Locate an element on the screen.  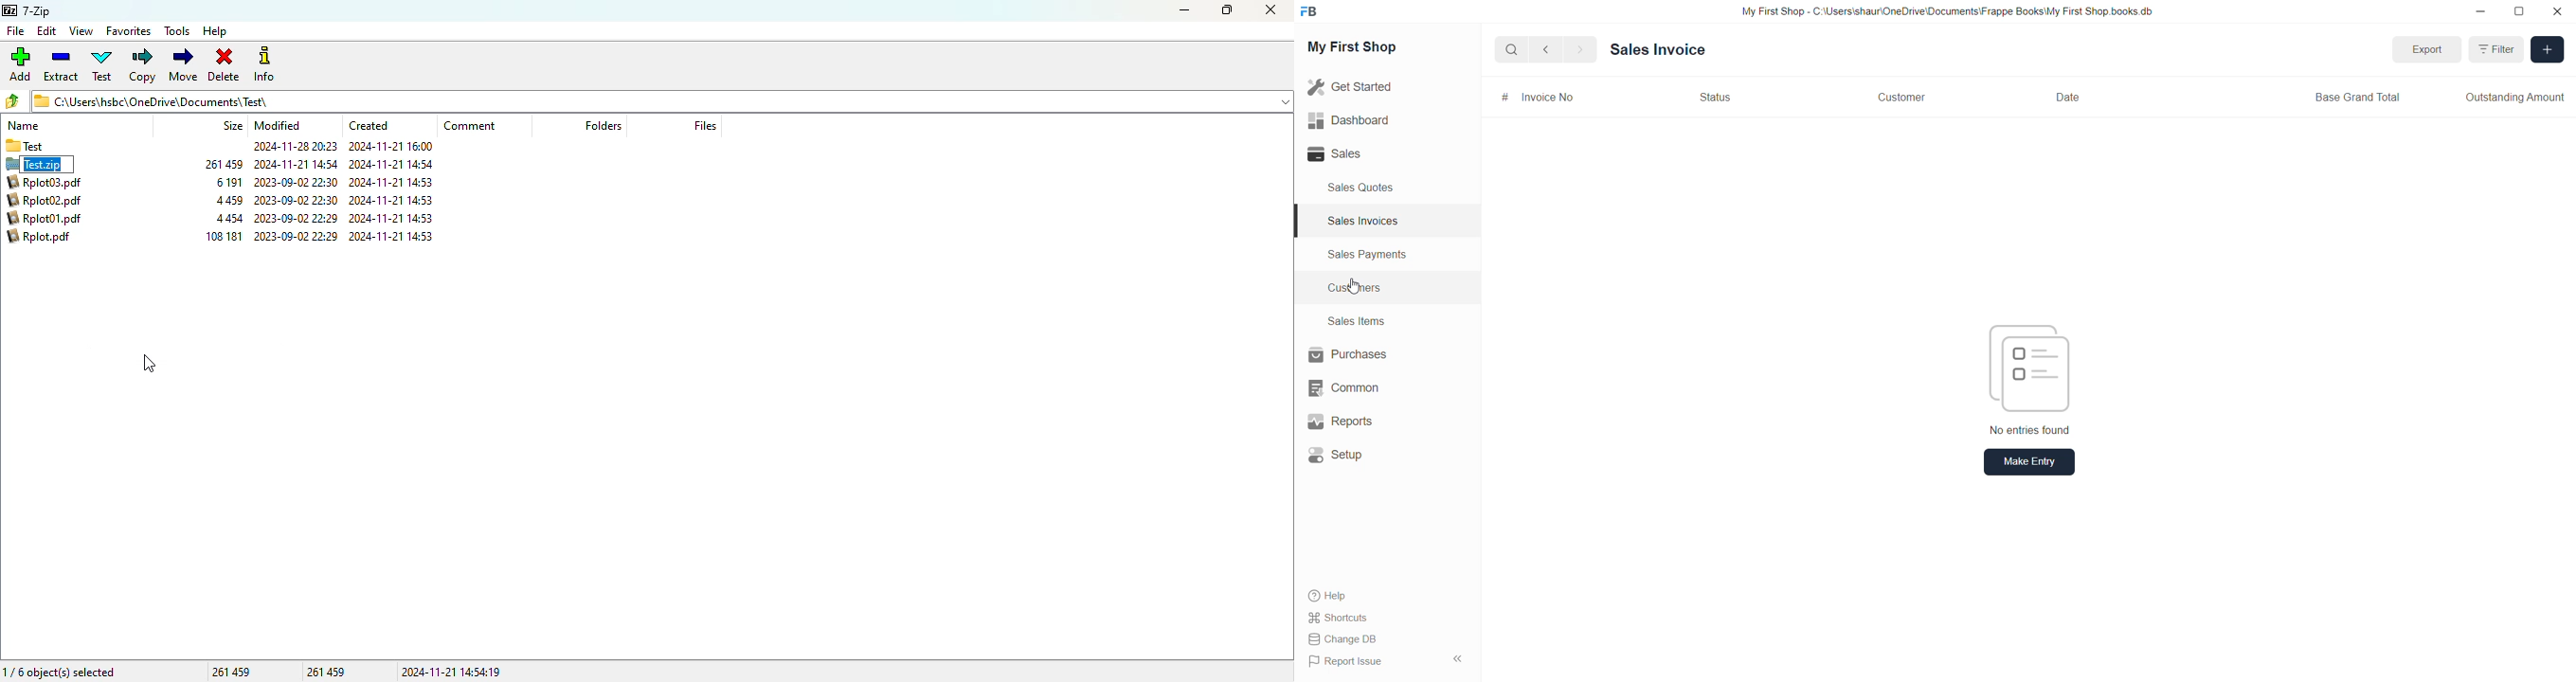
minimize is located at coordinates (2487, 17).